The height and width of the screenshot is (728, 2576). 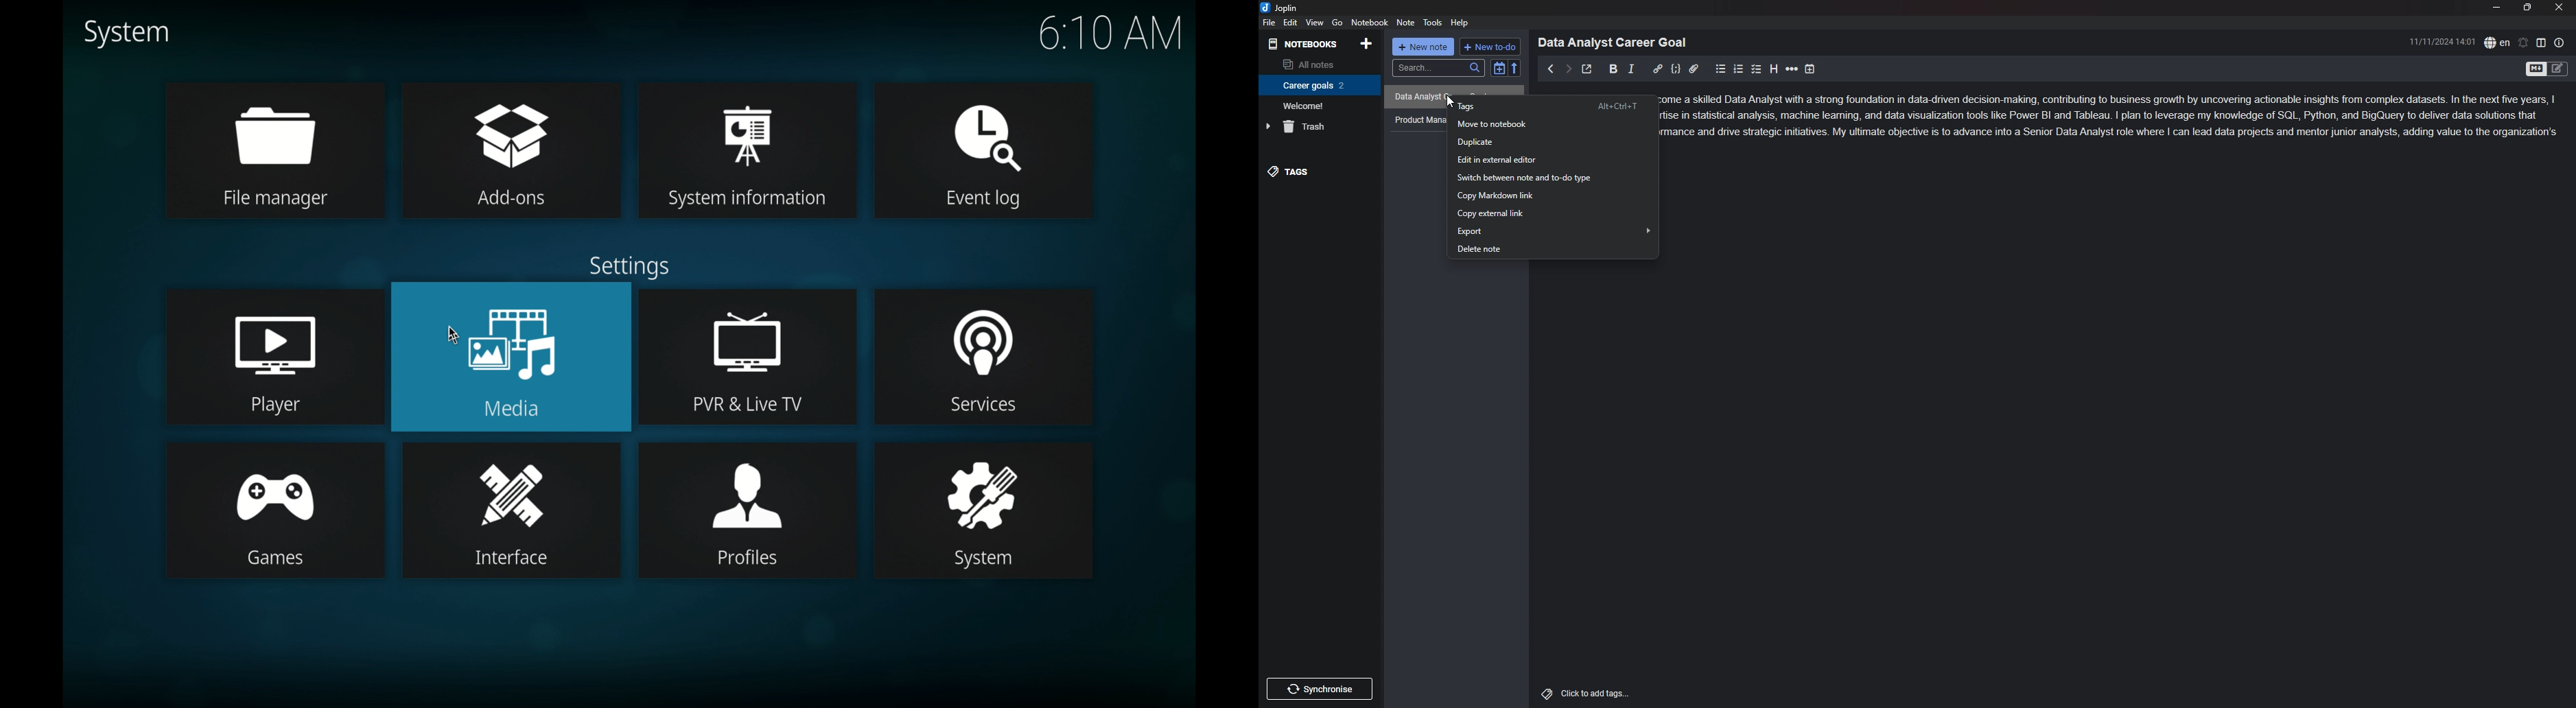 What do you see at coordinates (1515, 67) in the screenshot?
I see `reverse sort order` at bounding box center [1515, 67].